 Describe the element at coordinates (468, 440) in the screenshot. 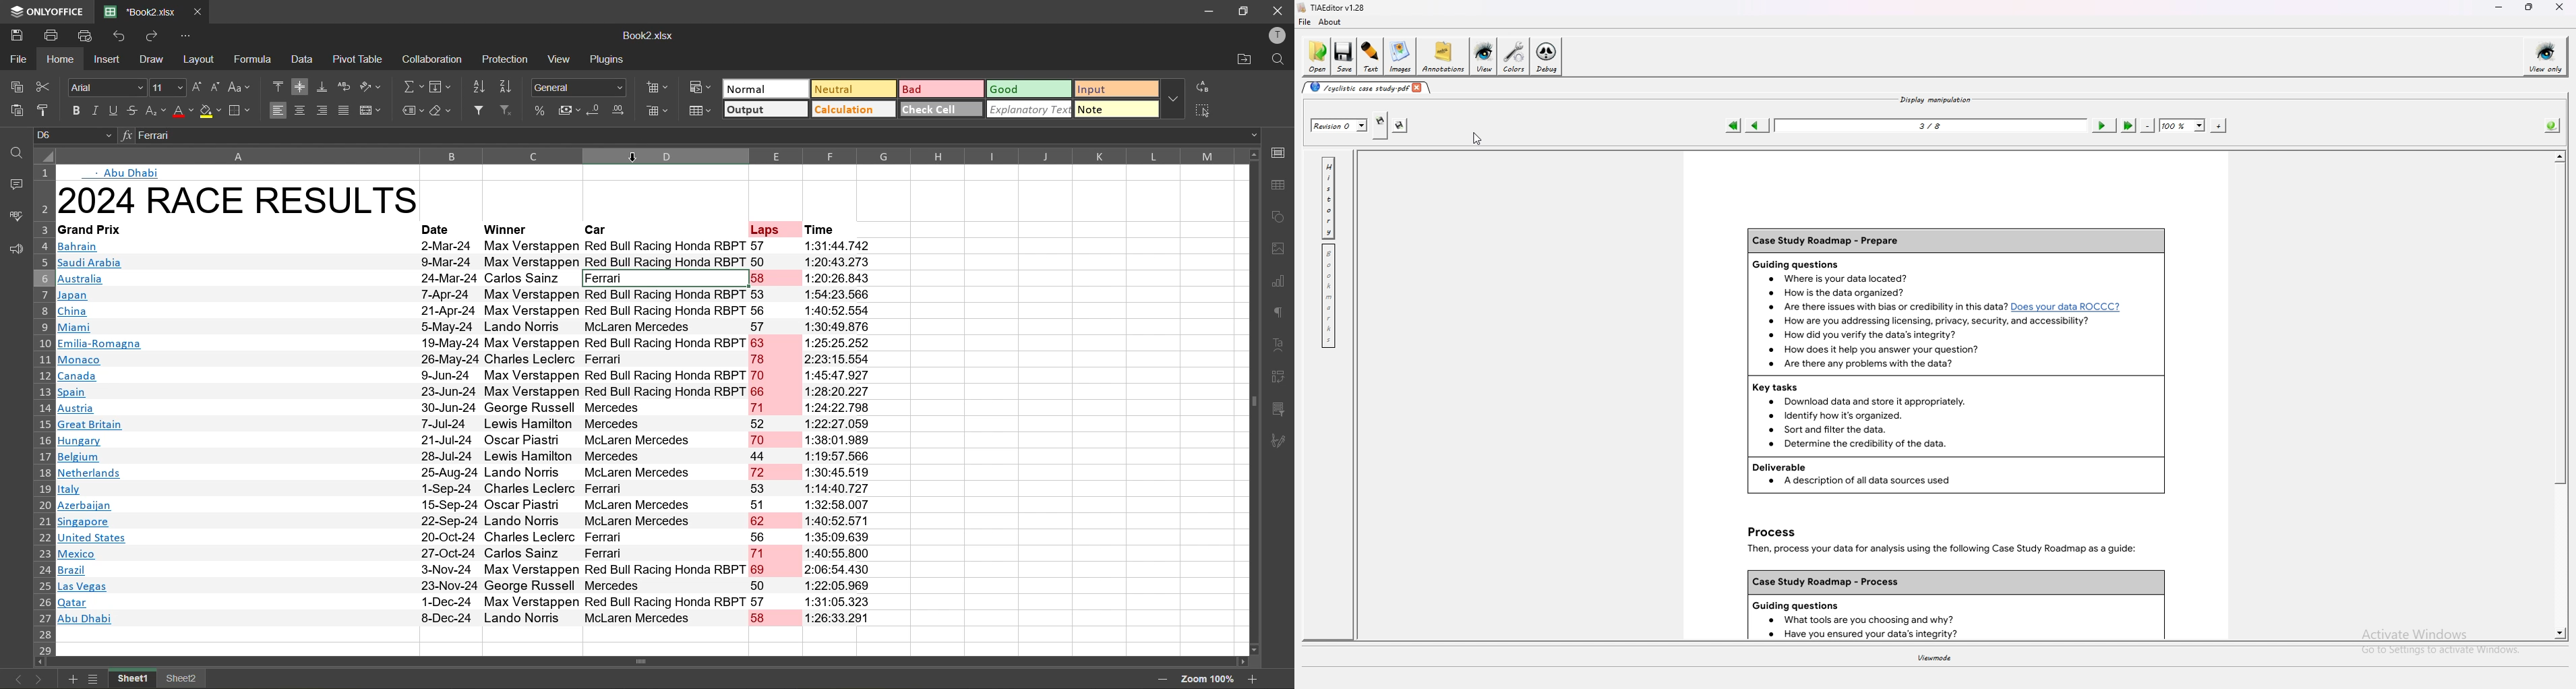

I see `Hungary 21-Jul-24 Oscar Piastr McLaren Mercedes 70 1:38:01.989` at that location.